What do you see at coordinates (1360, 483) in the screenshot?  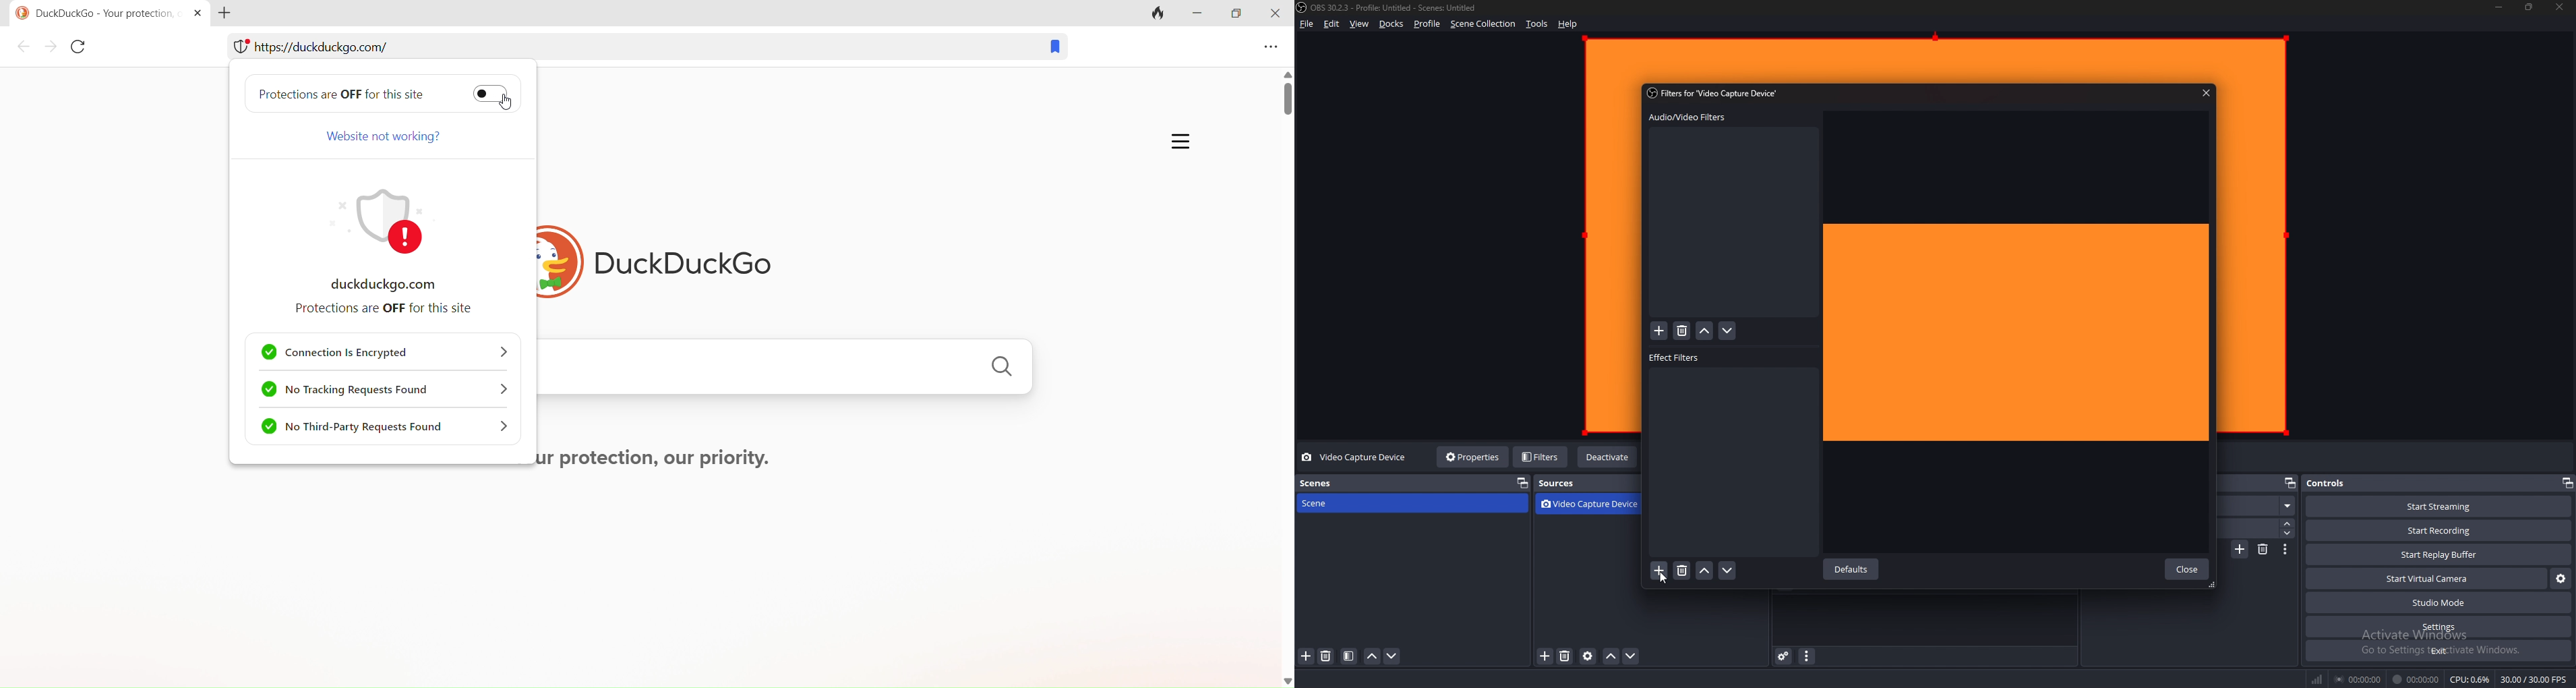 I see `scenes` at bounding box center [1360, 483].